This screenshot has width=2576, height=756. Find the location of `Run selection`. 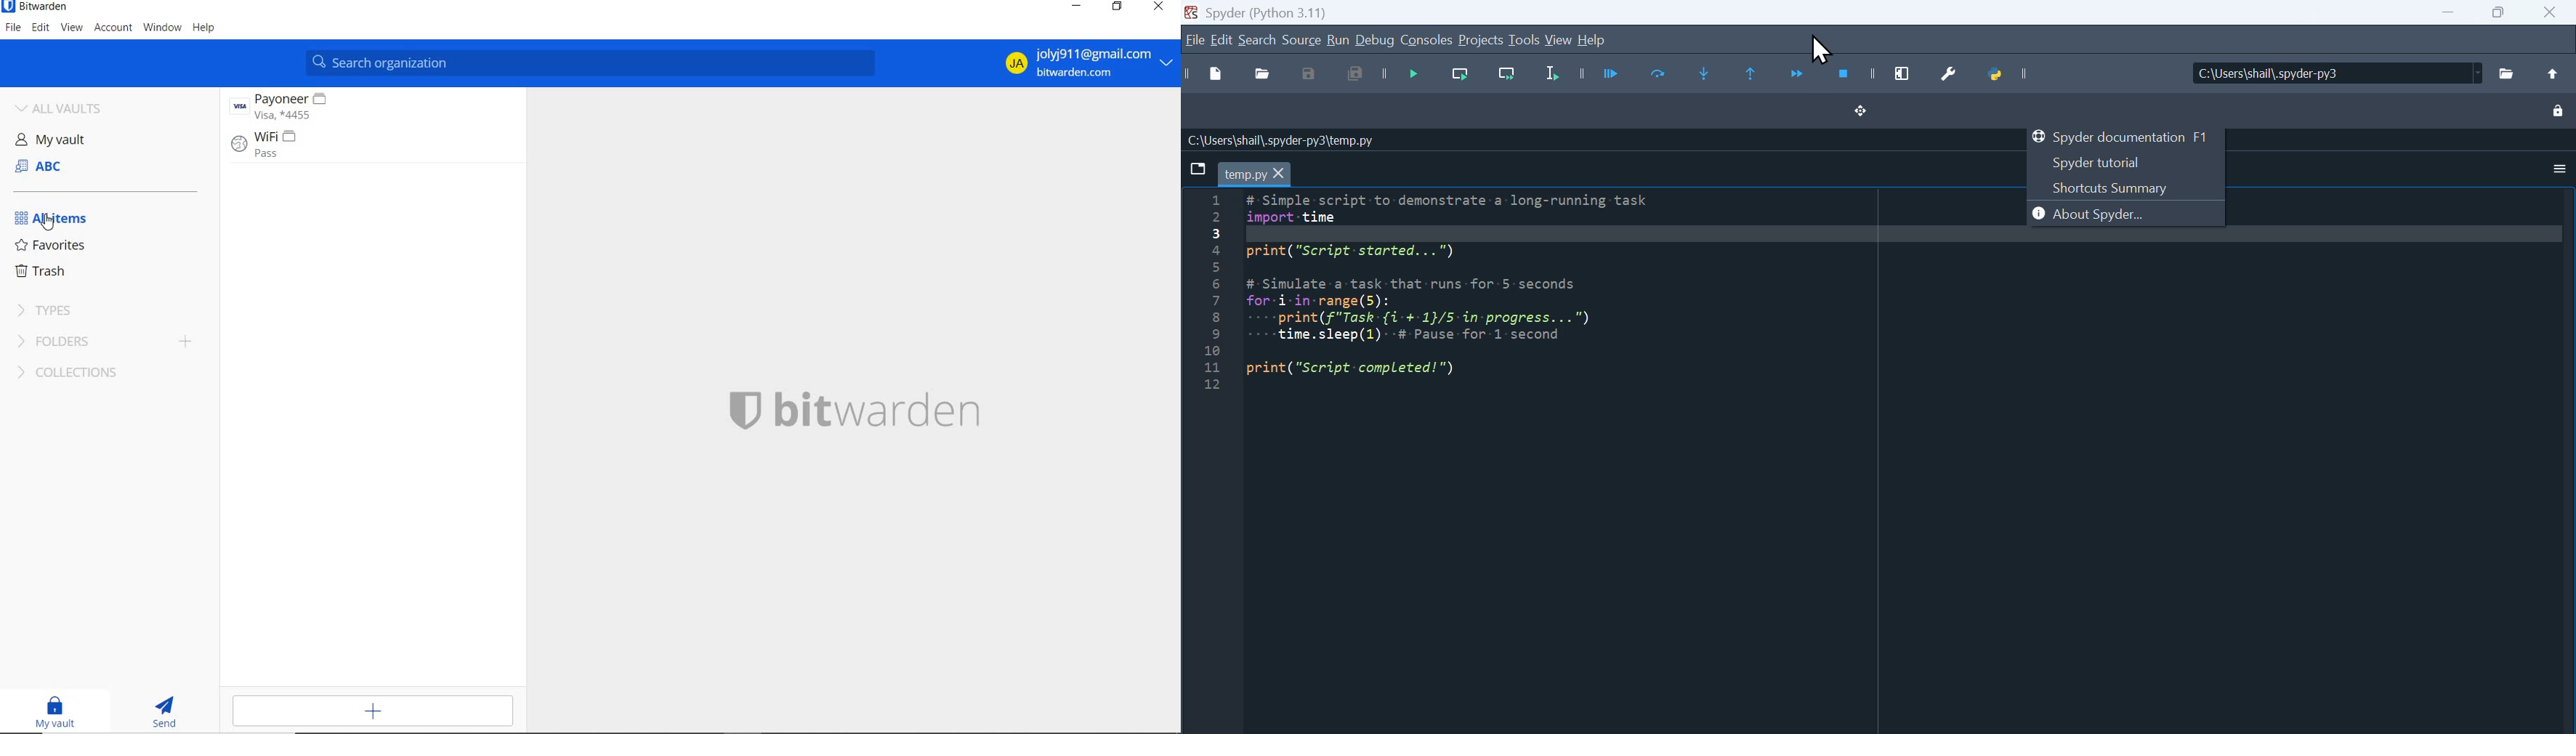

Run selection is located at coordinates (1556, 75).